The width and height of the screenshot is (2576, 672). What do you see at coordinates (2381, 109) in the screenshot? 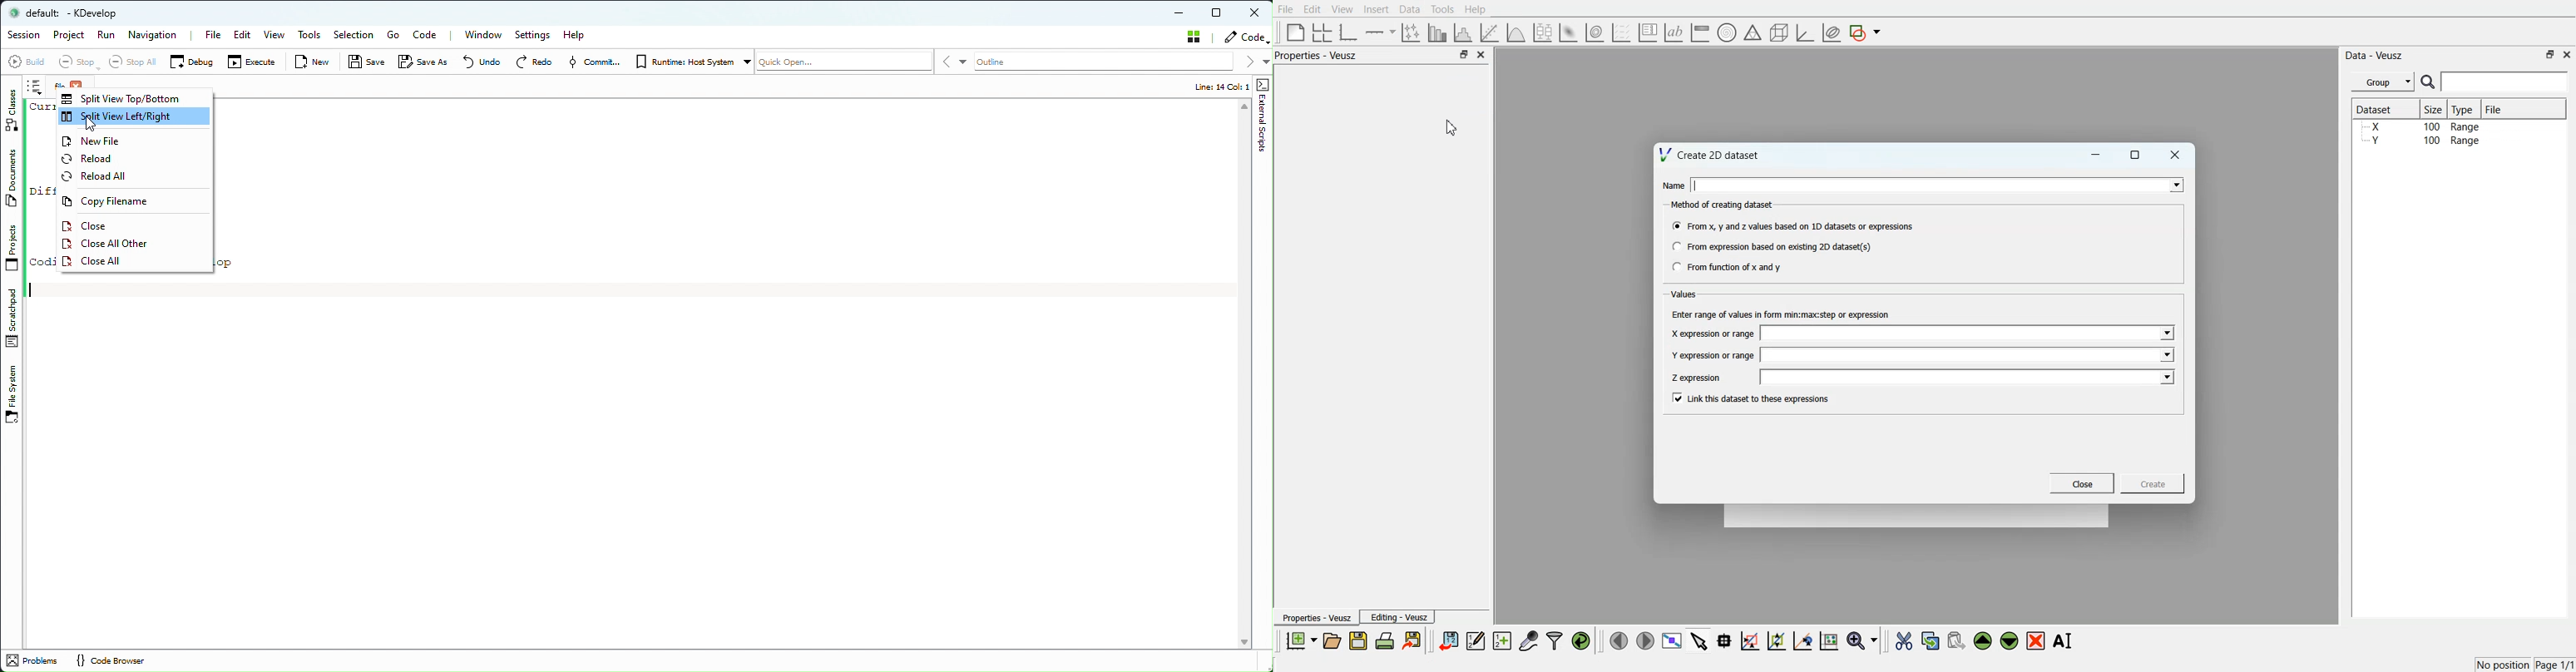
I see `Dataset` at bounding box center [2381, 109].